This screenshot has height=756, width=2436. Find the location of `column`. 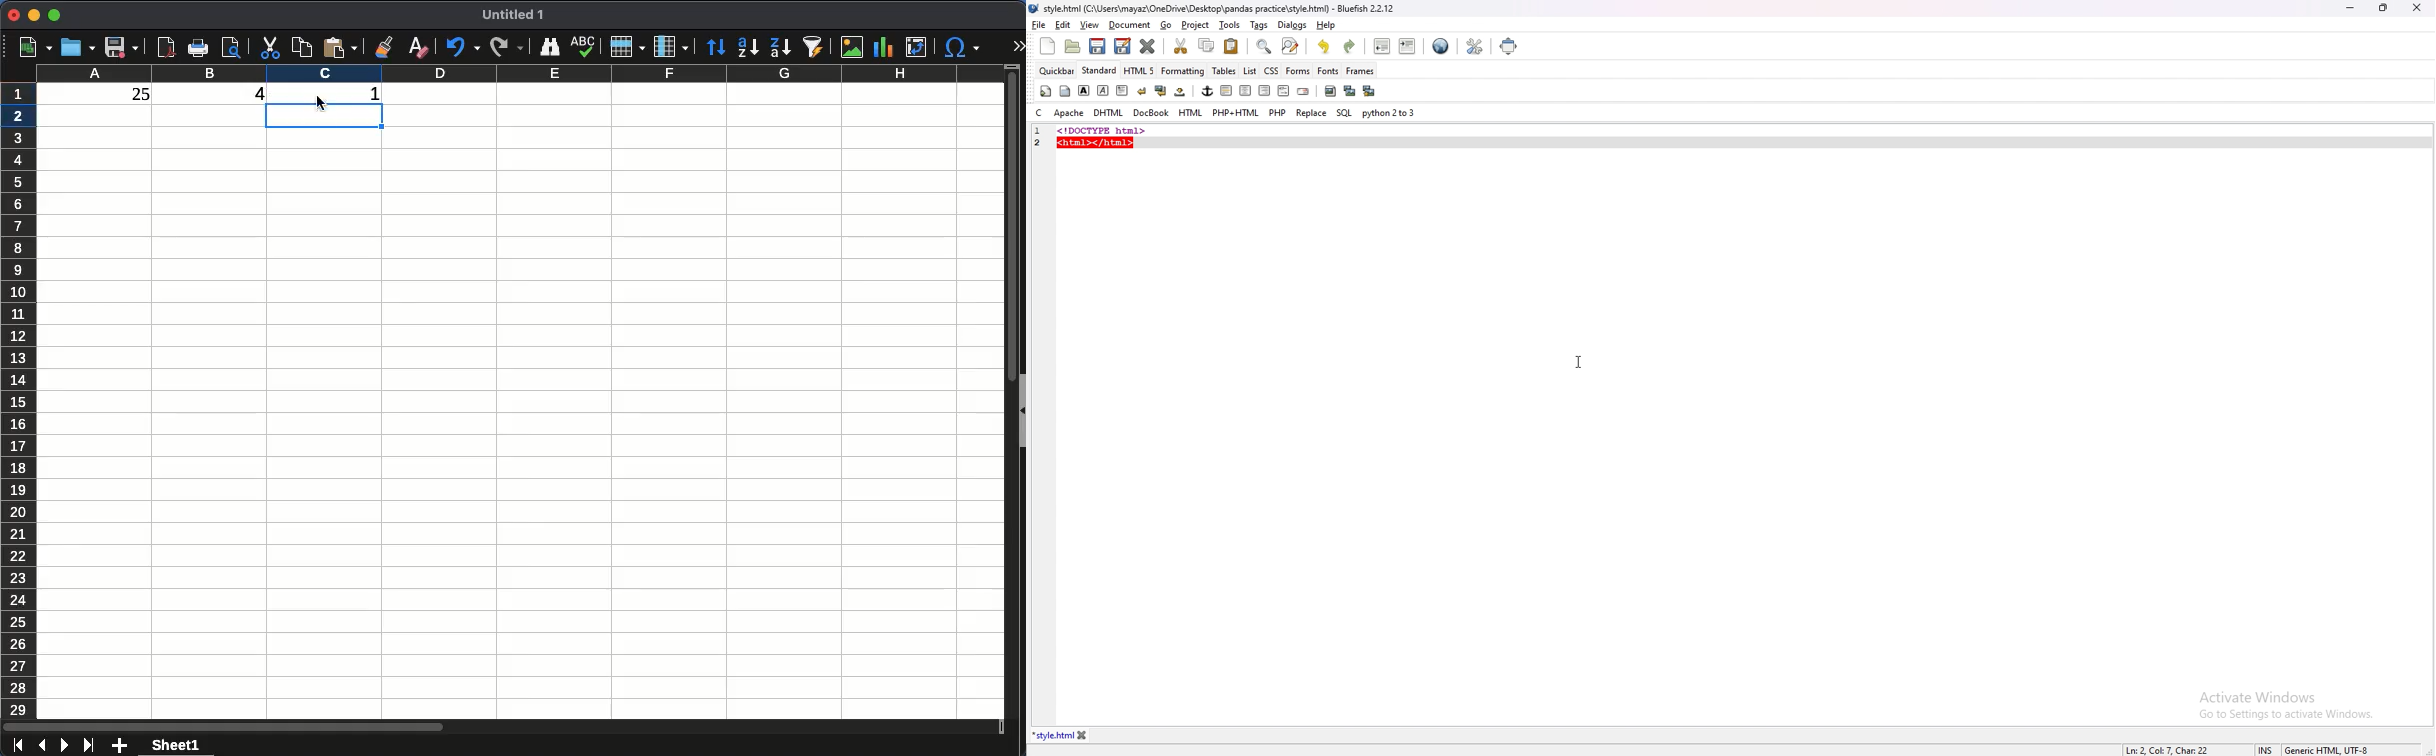

column is located at coordinates (671, 45).